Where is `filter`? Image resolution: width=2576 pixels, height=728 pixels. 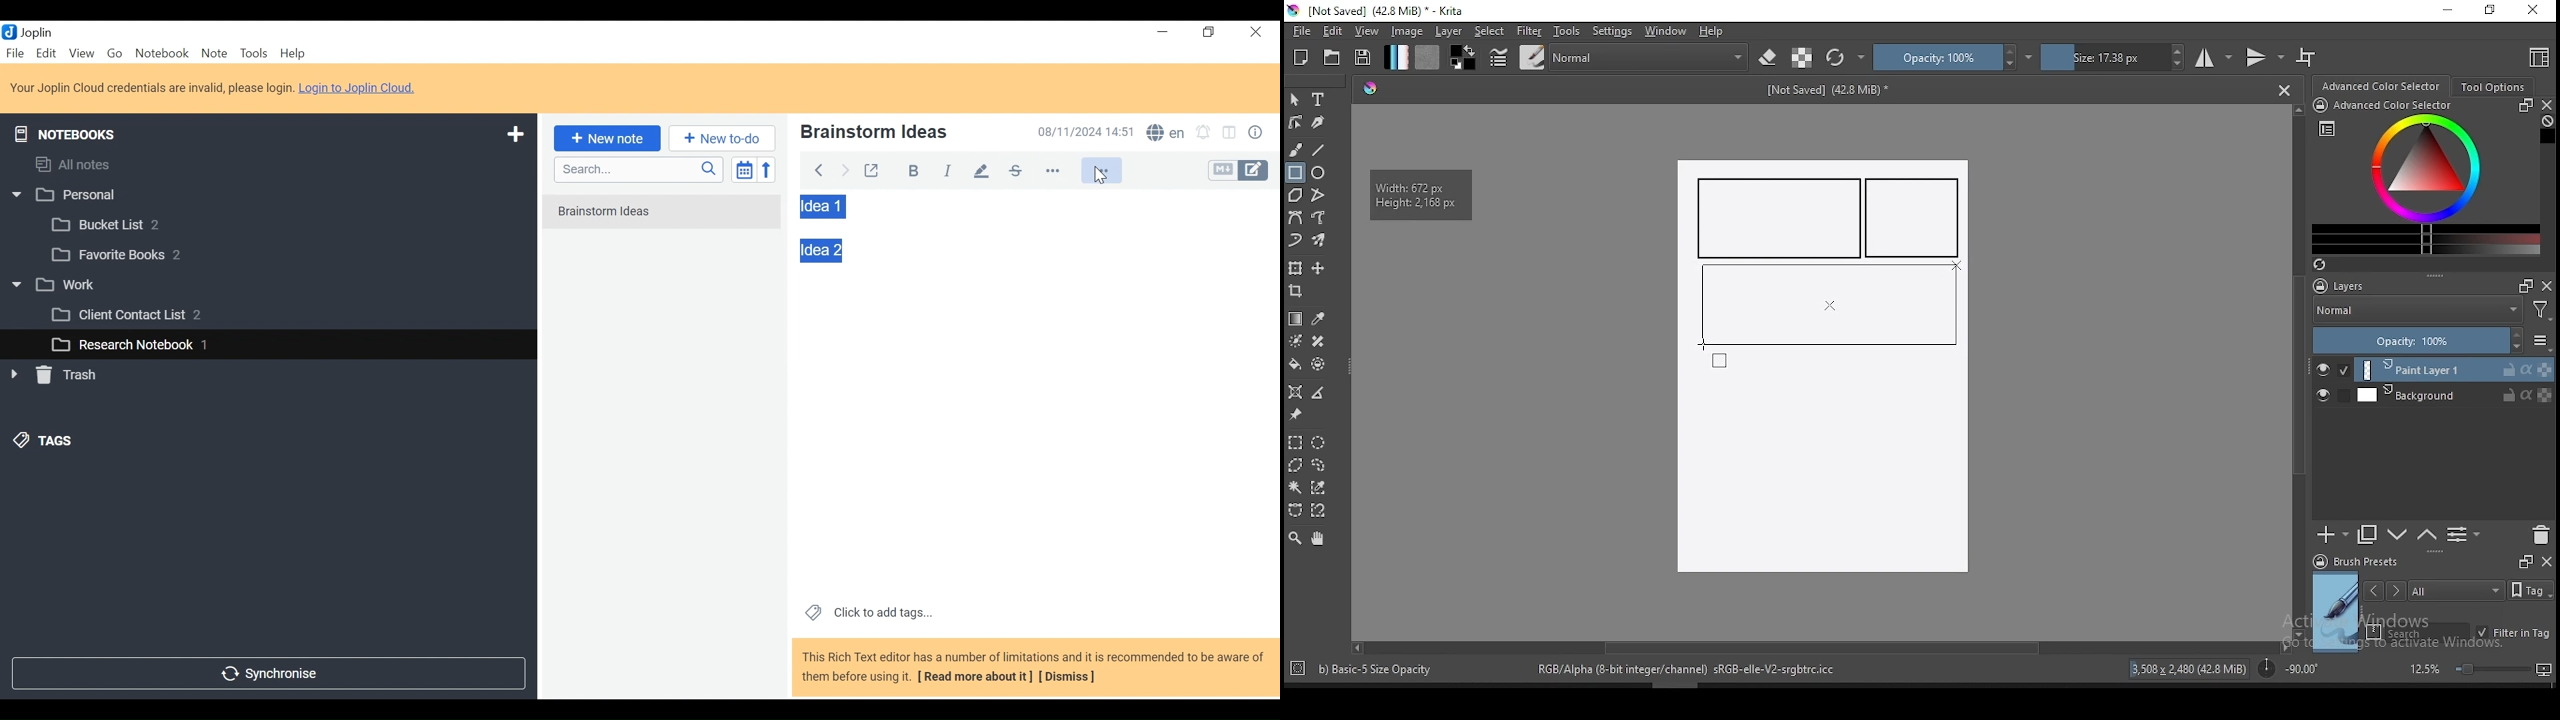
filter is located at coordinates (1528, 31).